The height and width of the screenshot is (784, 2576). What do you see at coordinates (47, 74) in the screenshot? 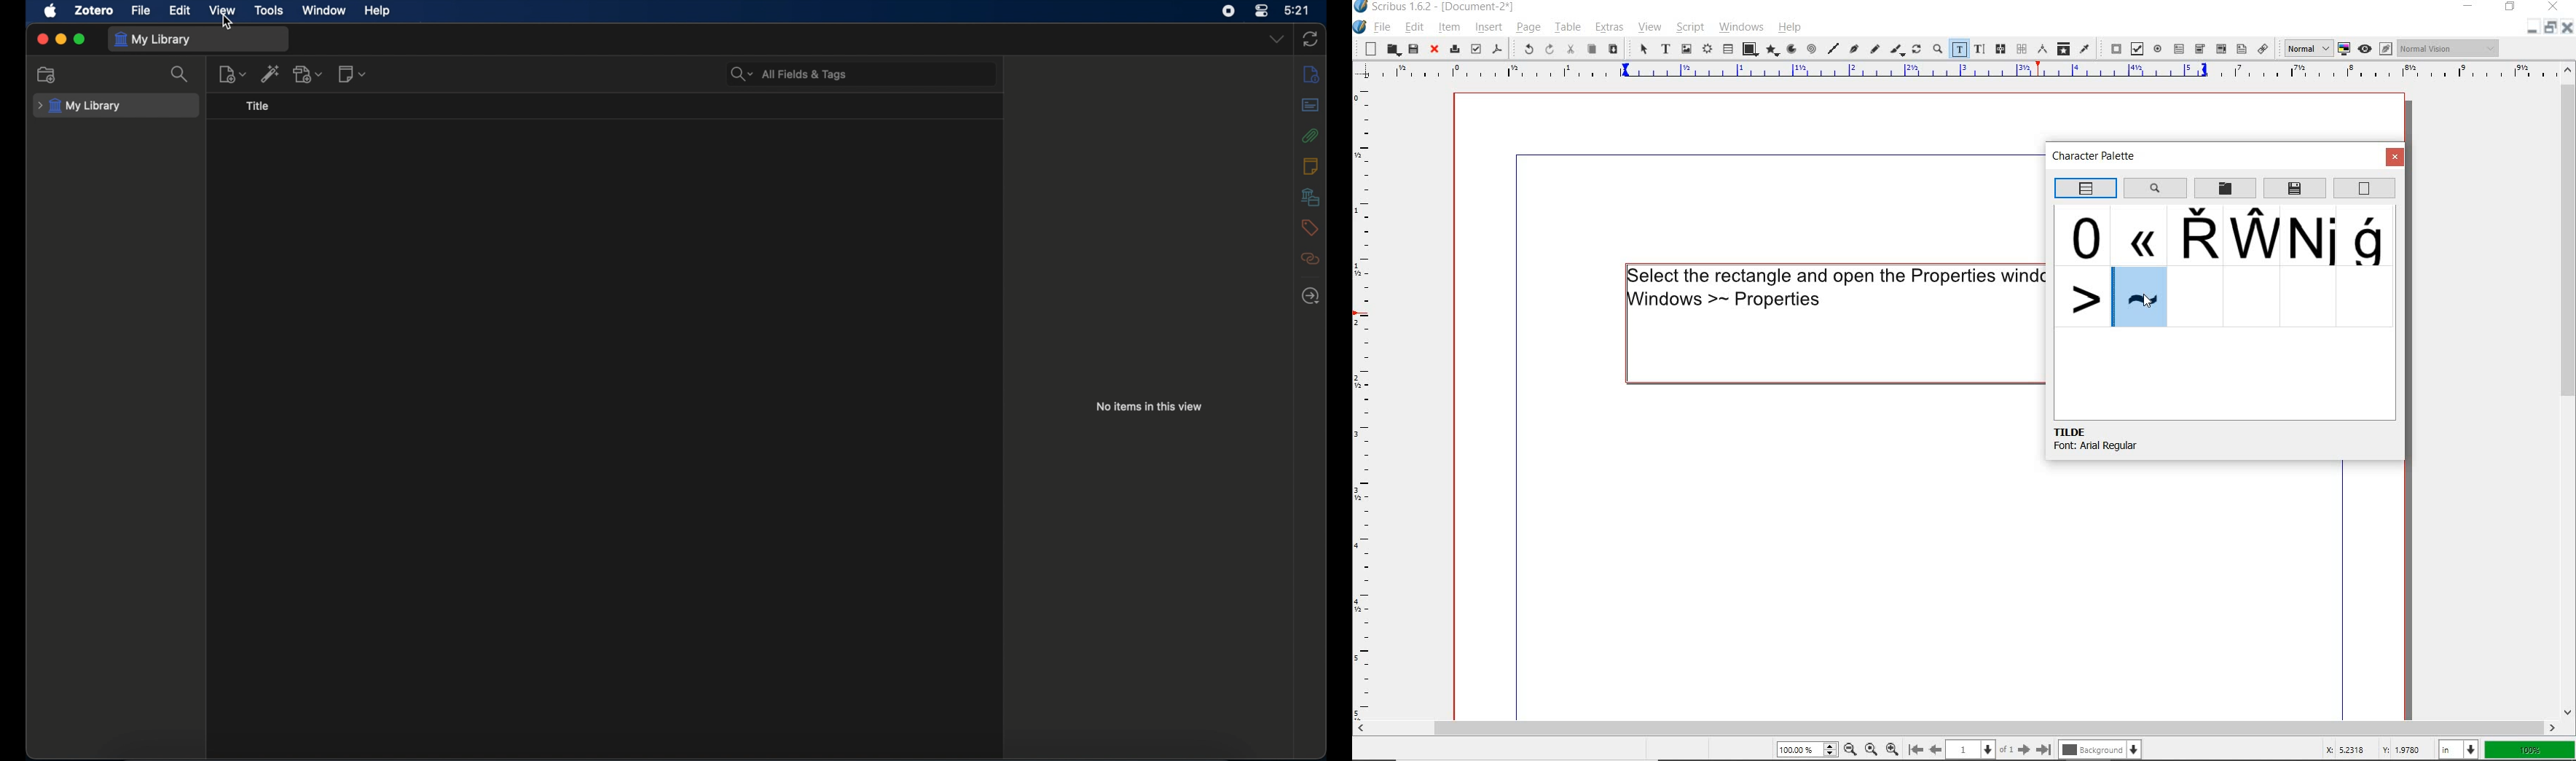
I see `new collection` at bounding box center [47, 74].